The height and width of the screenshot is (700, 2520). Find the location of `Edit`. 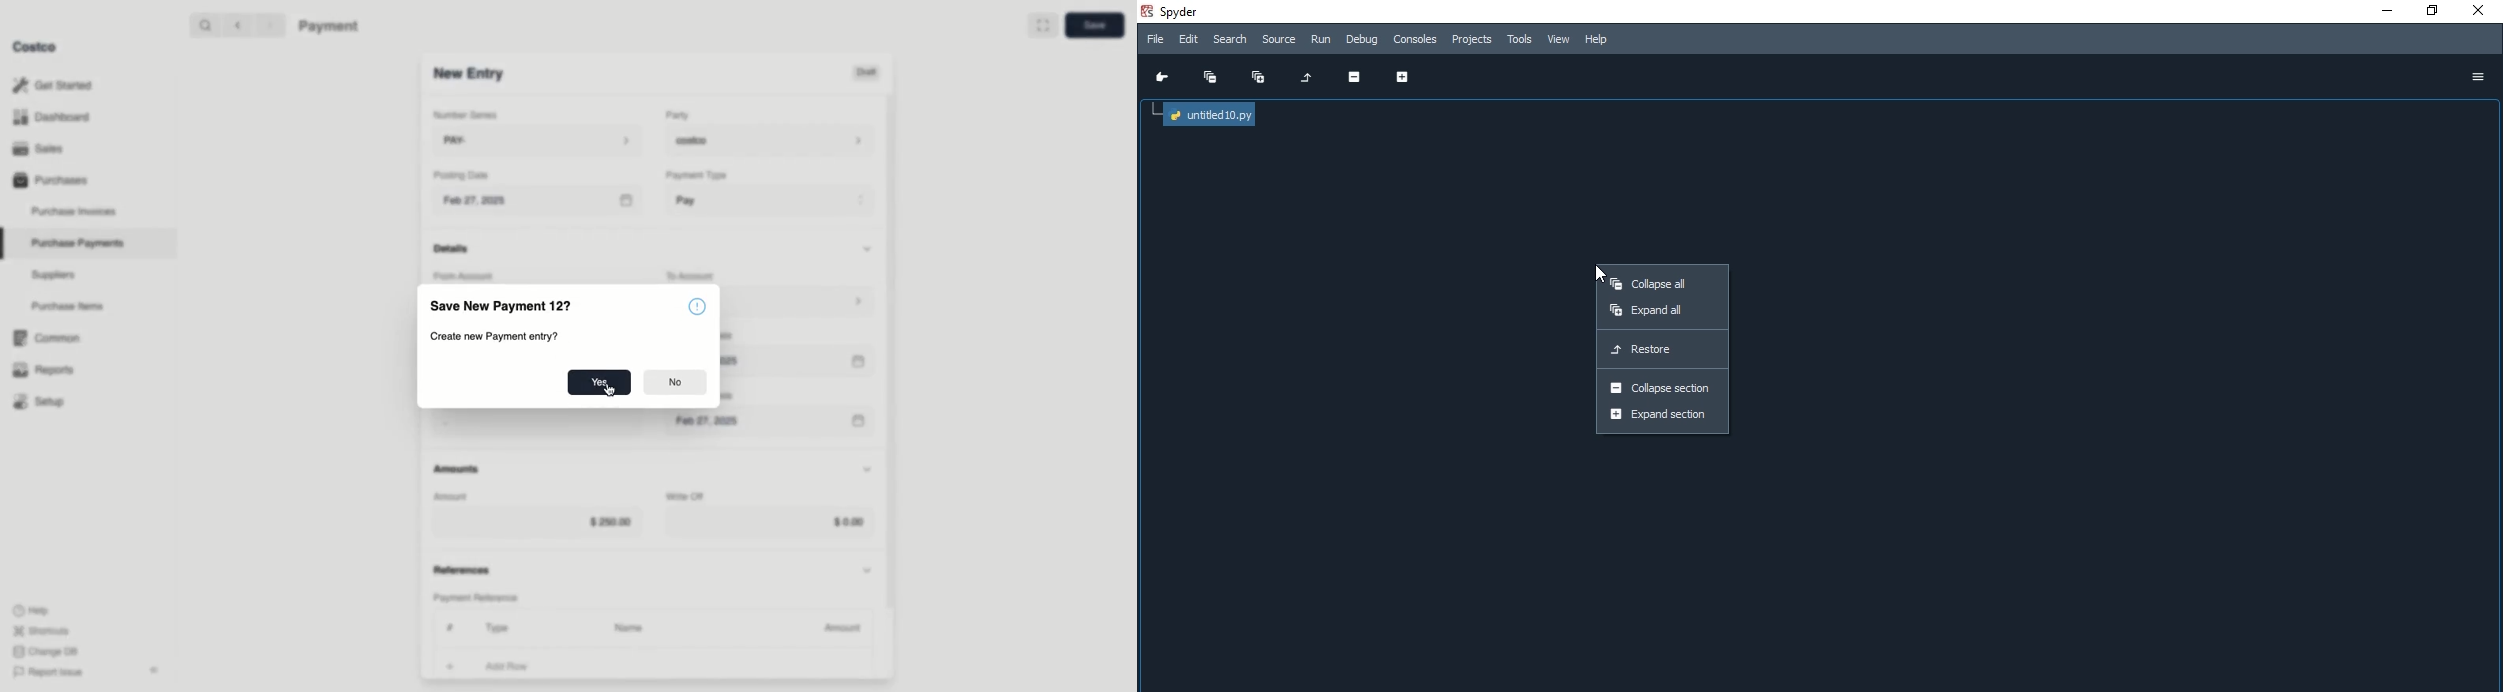

Edit is located at coordinates (1188, 40).